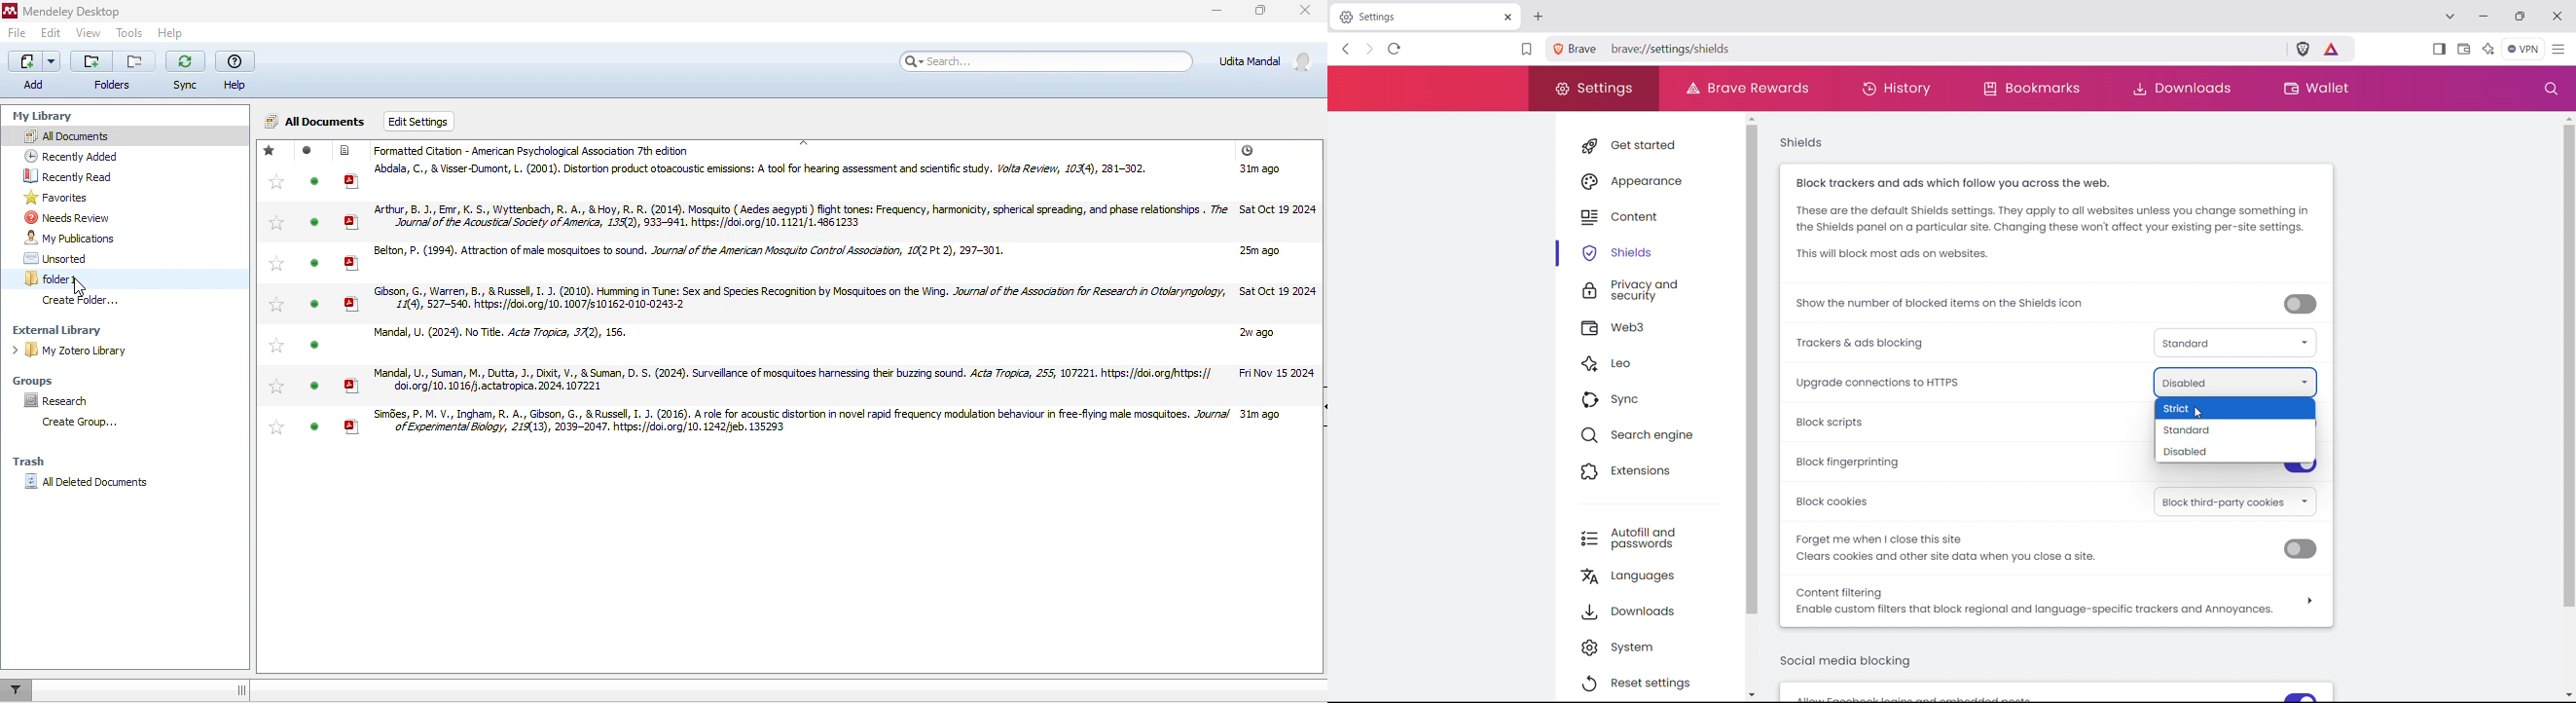  What do you see at coordinates (307, 120) in the screenshot?
I see `all documents` at bounding box center [307, 120].